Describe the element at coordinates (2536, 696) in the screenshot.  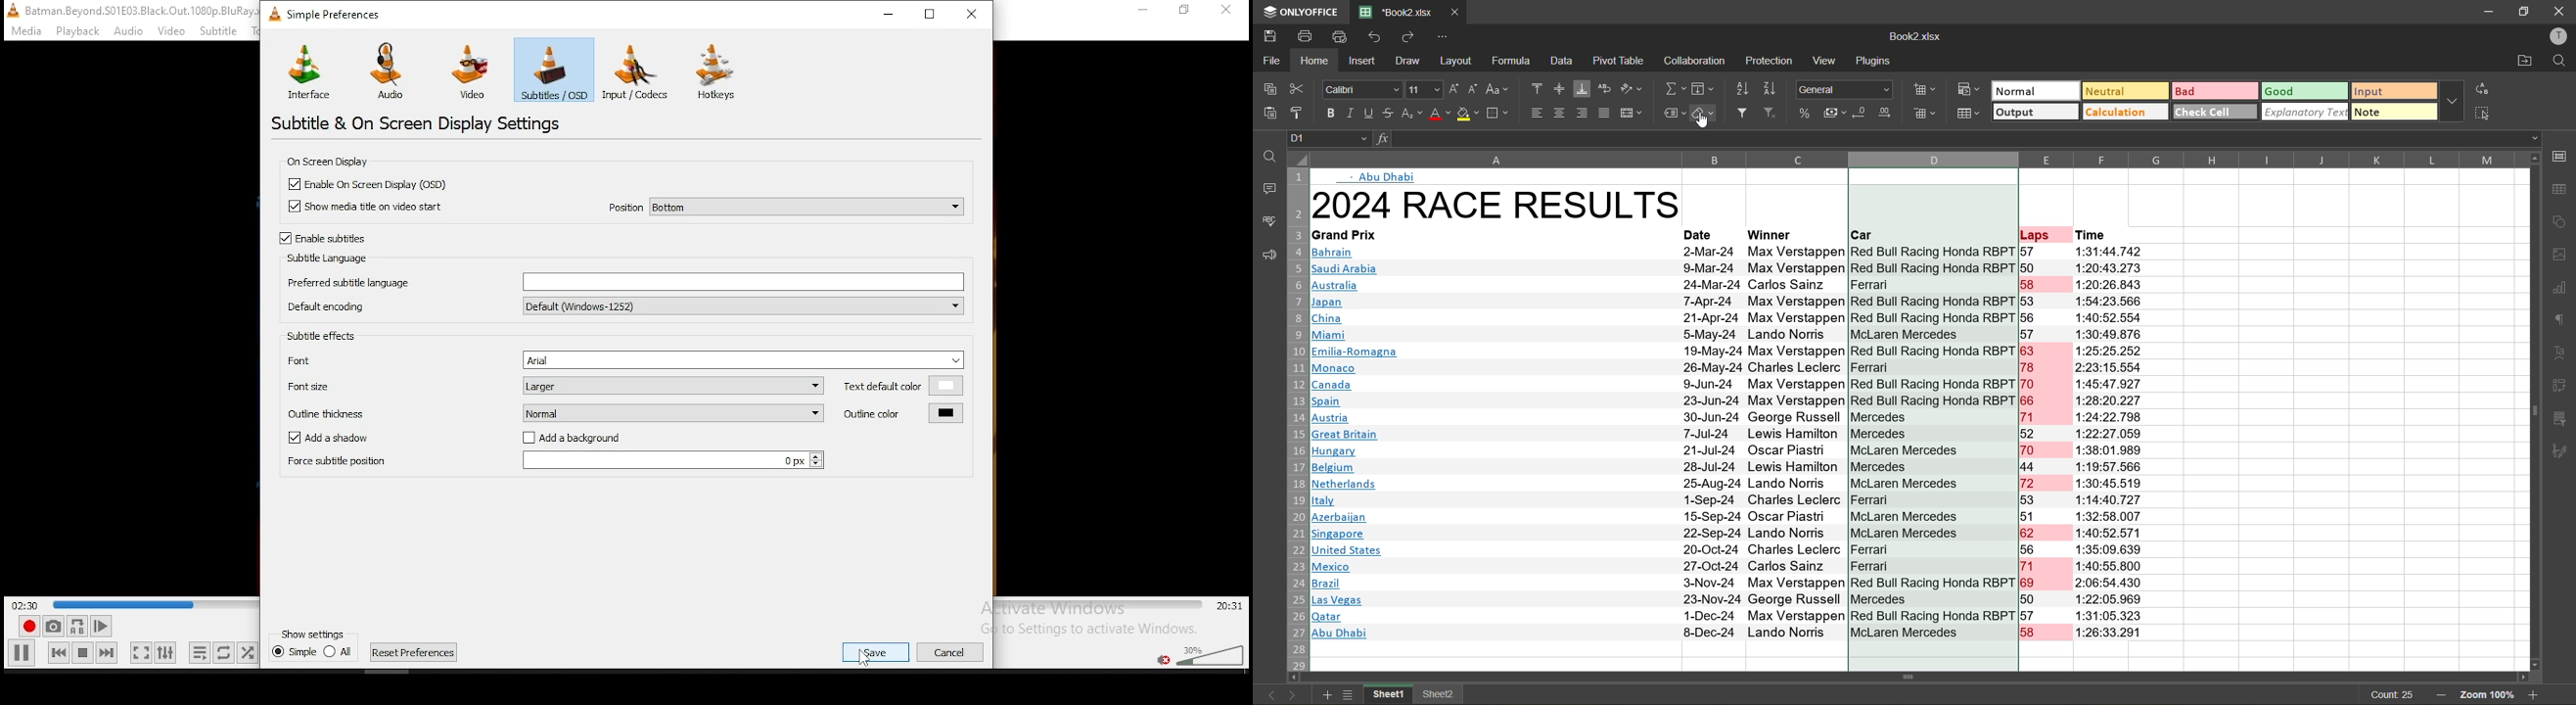
I see `zoom in` at that location.